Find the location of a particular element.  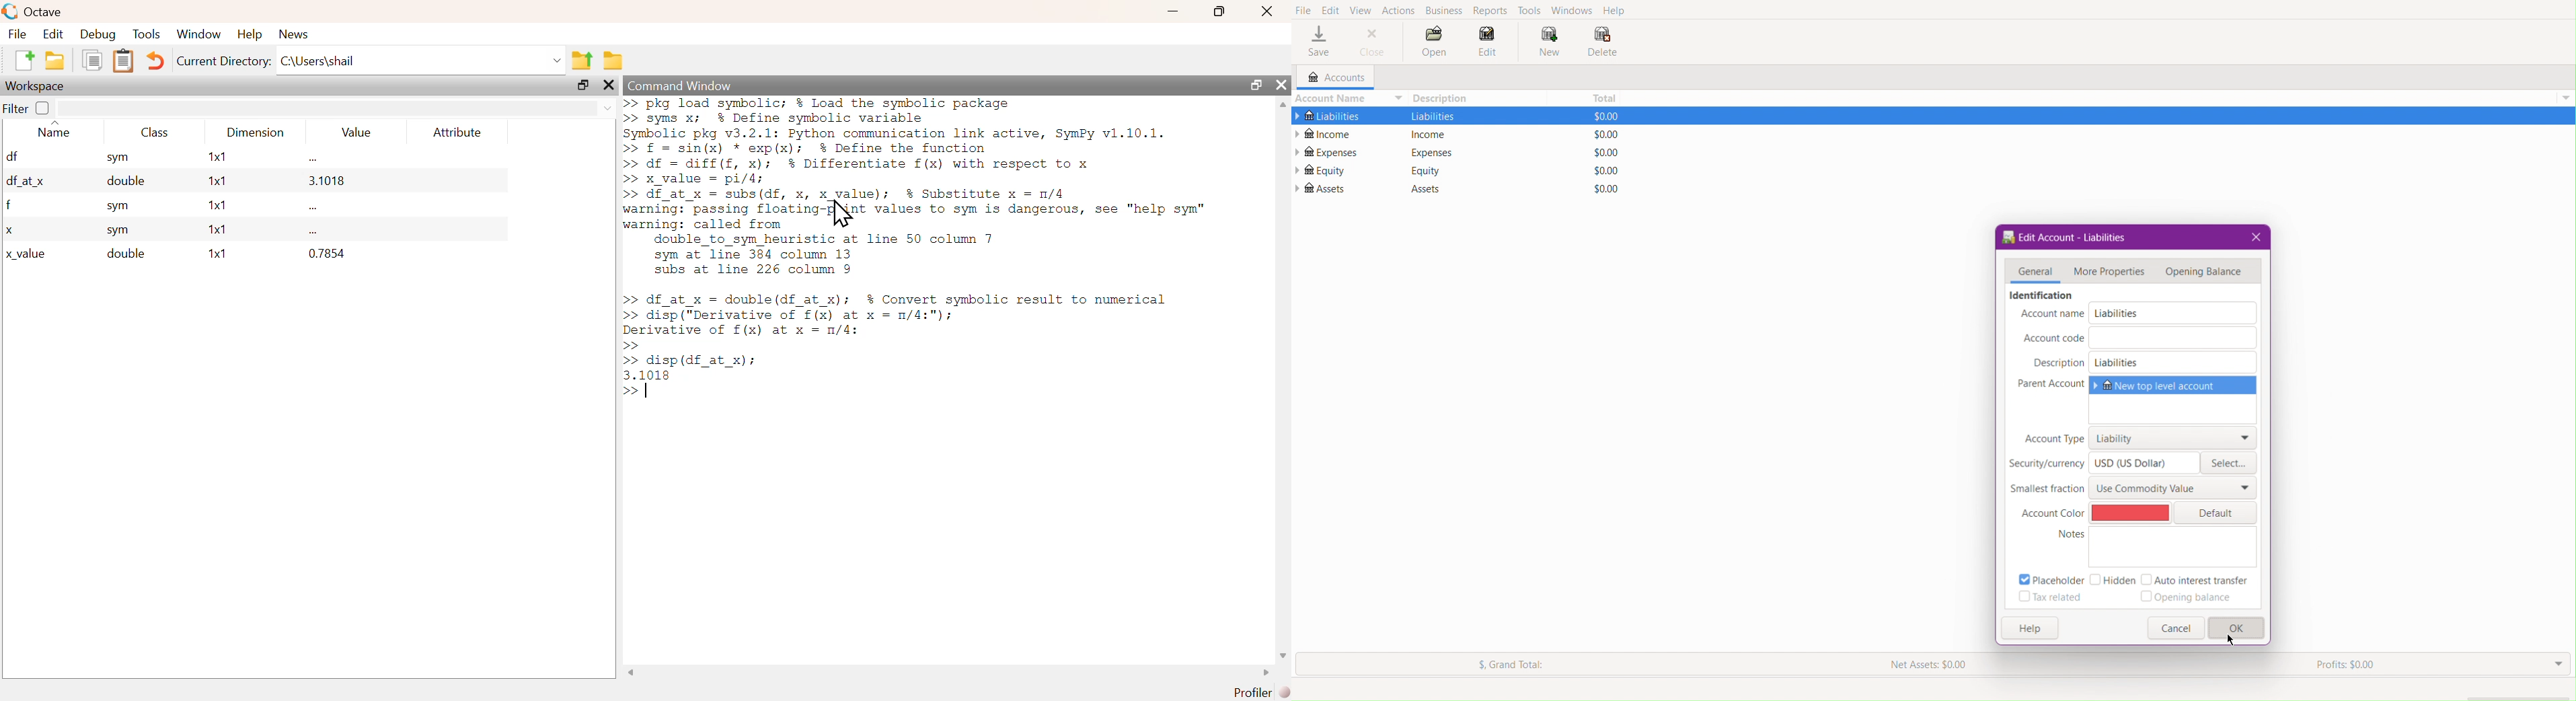

Placeholder is located at coordinates (2050, 581).